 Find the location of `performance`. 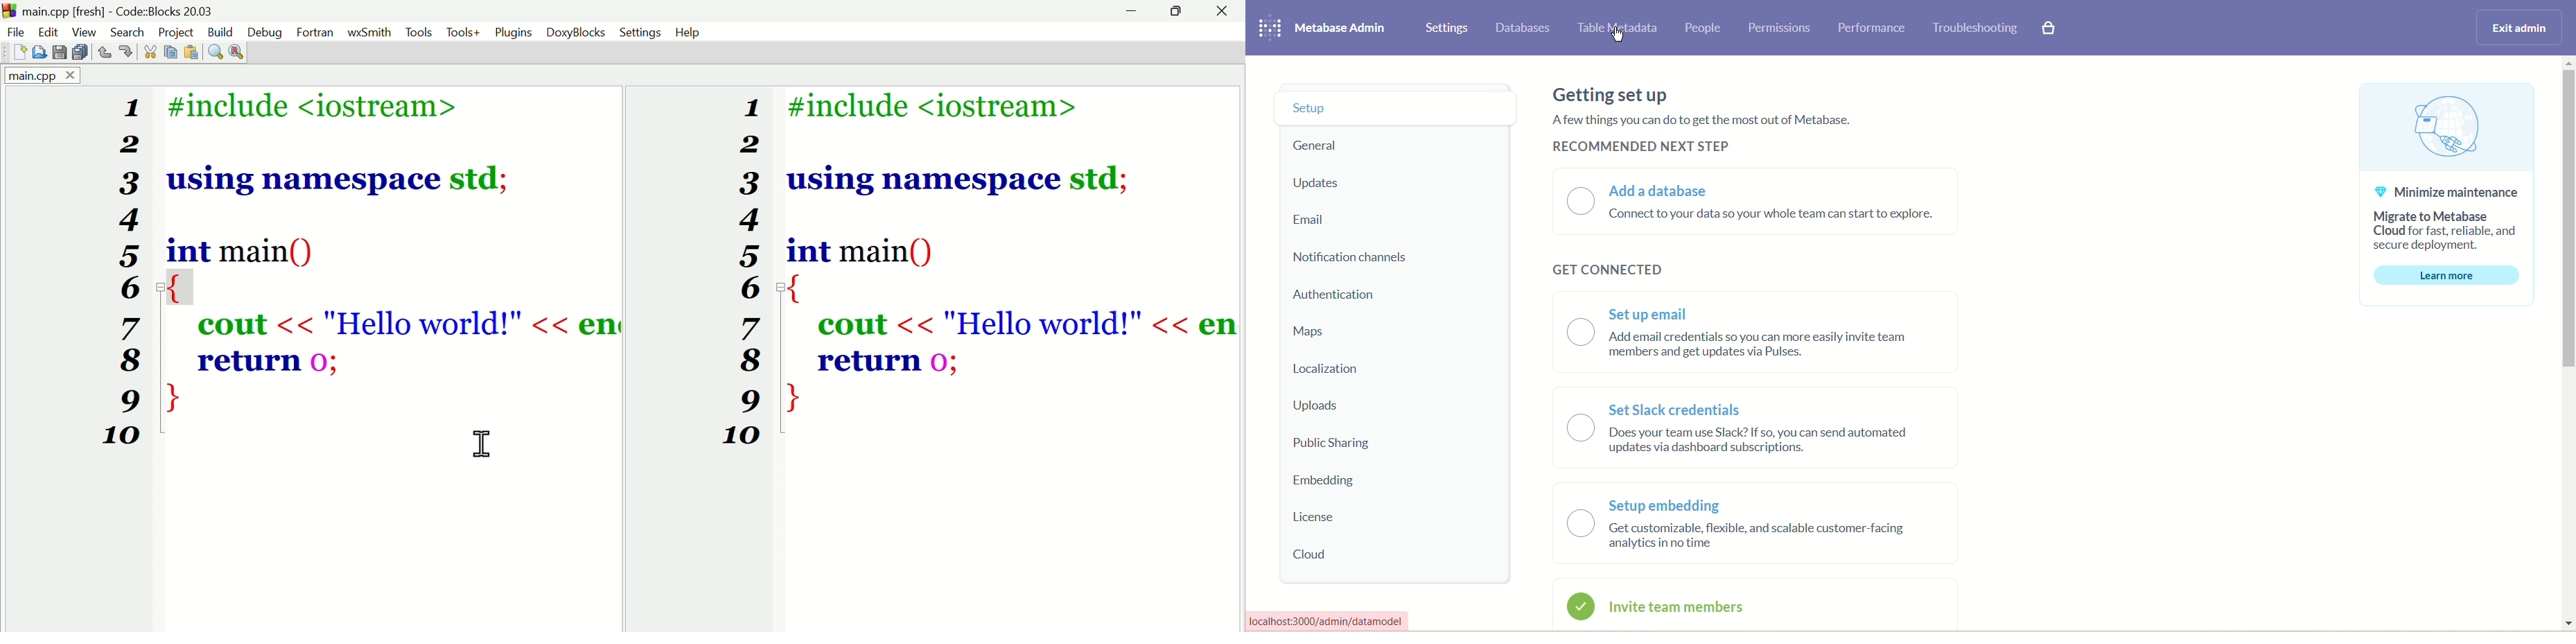

performance is located at coordinates (1874, 29).